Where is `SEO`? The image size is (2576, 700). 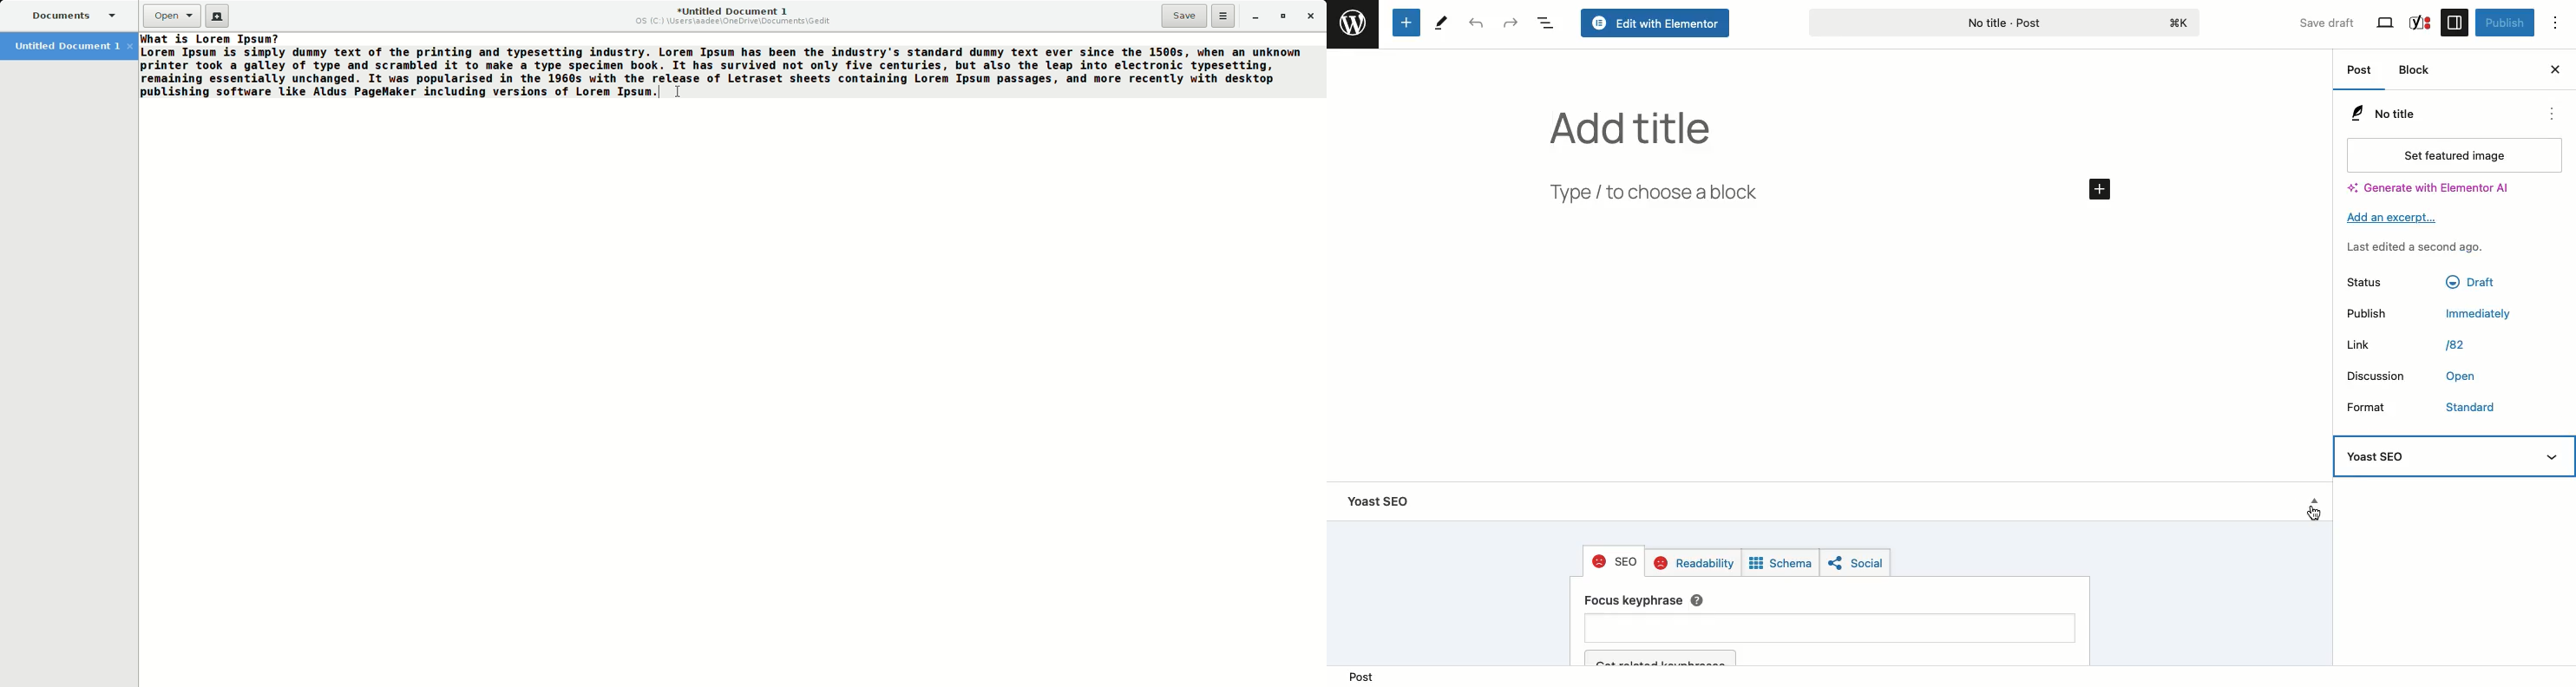
SEO is located at coordinates (1615, 561).